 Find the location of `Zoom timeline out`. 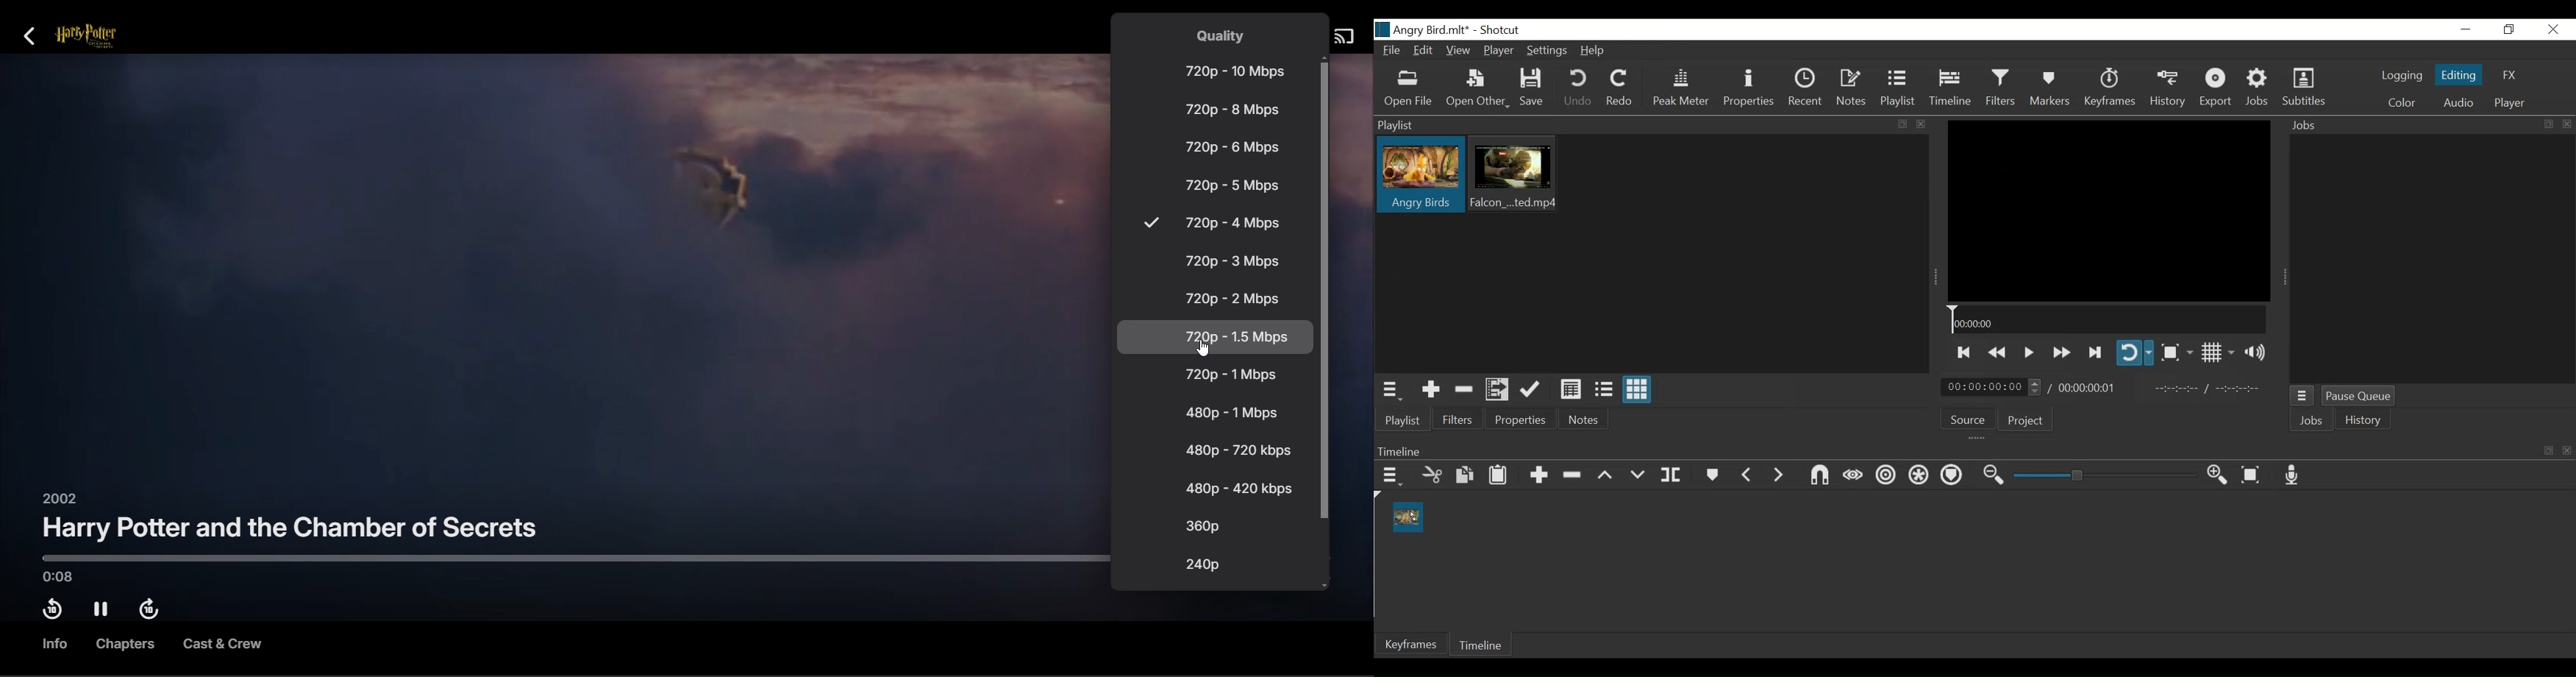

Zoom timeline out is located at coordinates (1991, 476).